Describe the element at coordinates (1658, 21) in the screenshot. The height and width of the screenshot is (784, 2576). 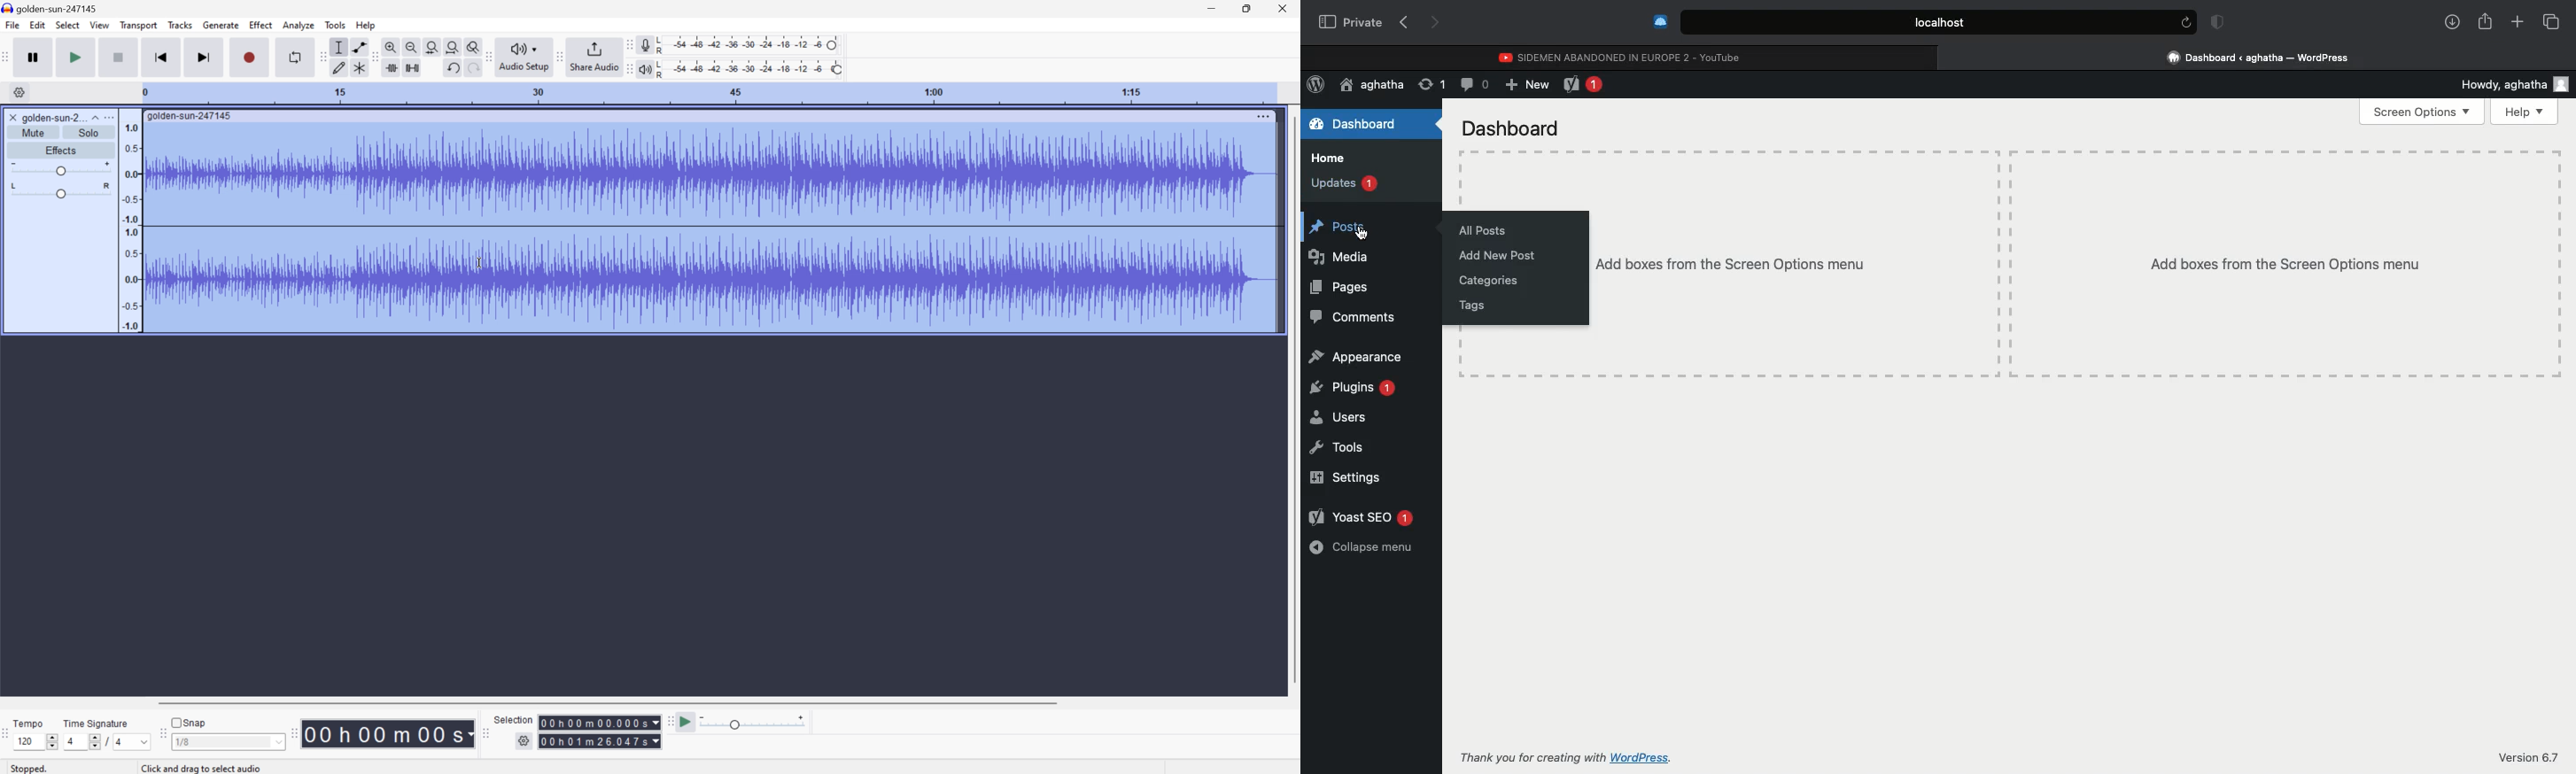
I see `Extensions` at that location.